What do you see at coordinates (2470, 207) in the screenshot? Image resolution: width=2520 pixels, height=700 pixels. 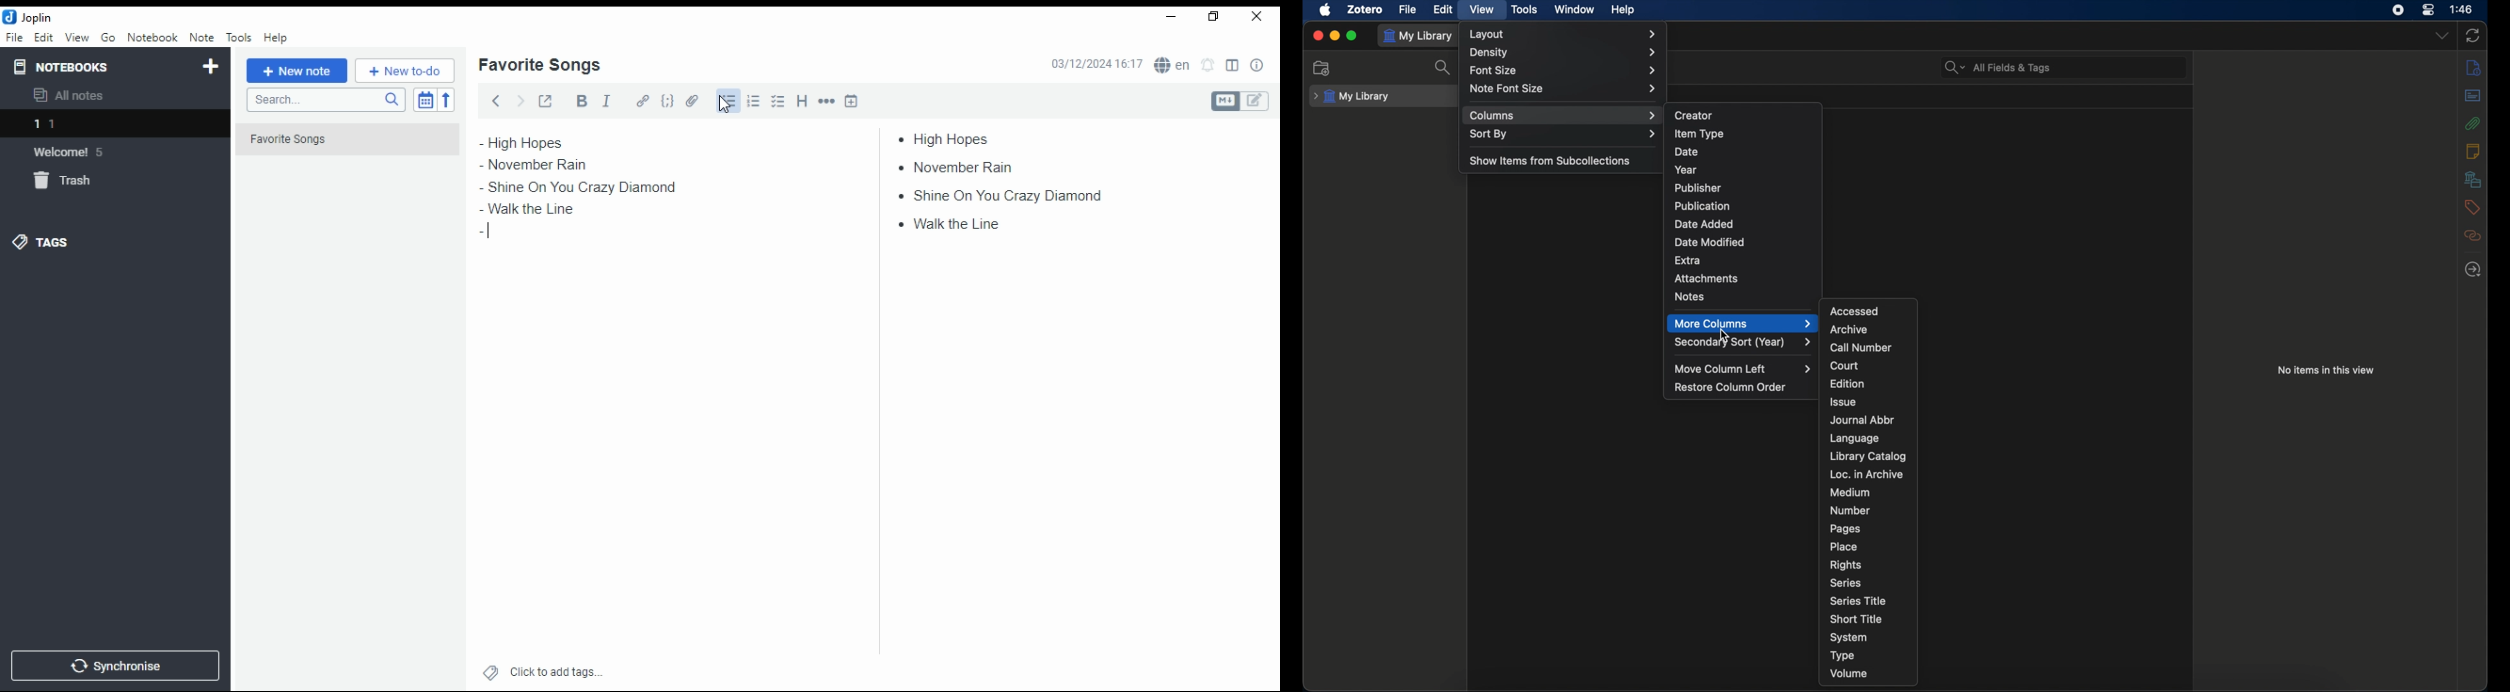 I see `tags` at bounding box center [2470, 207].